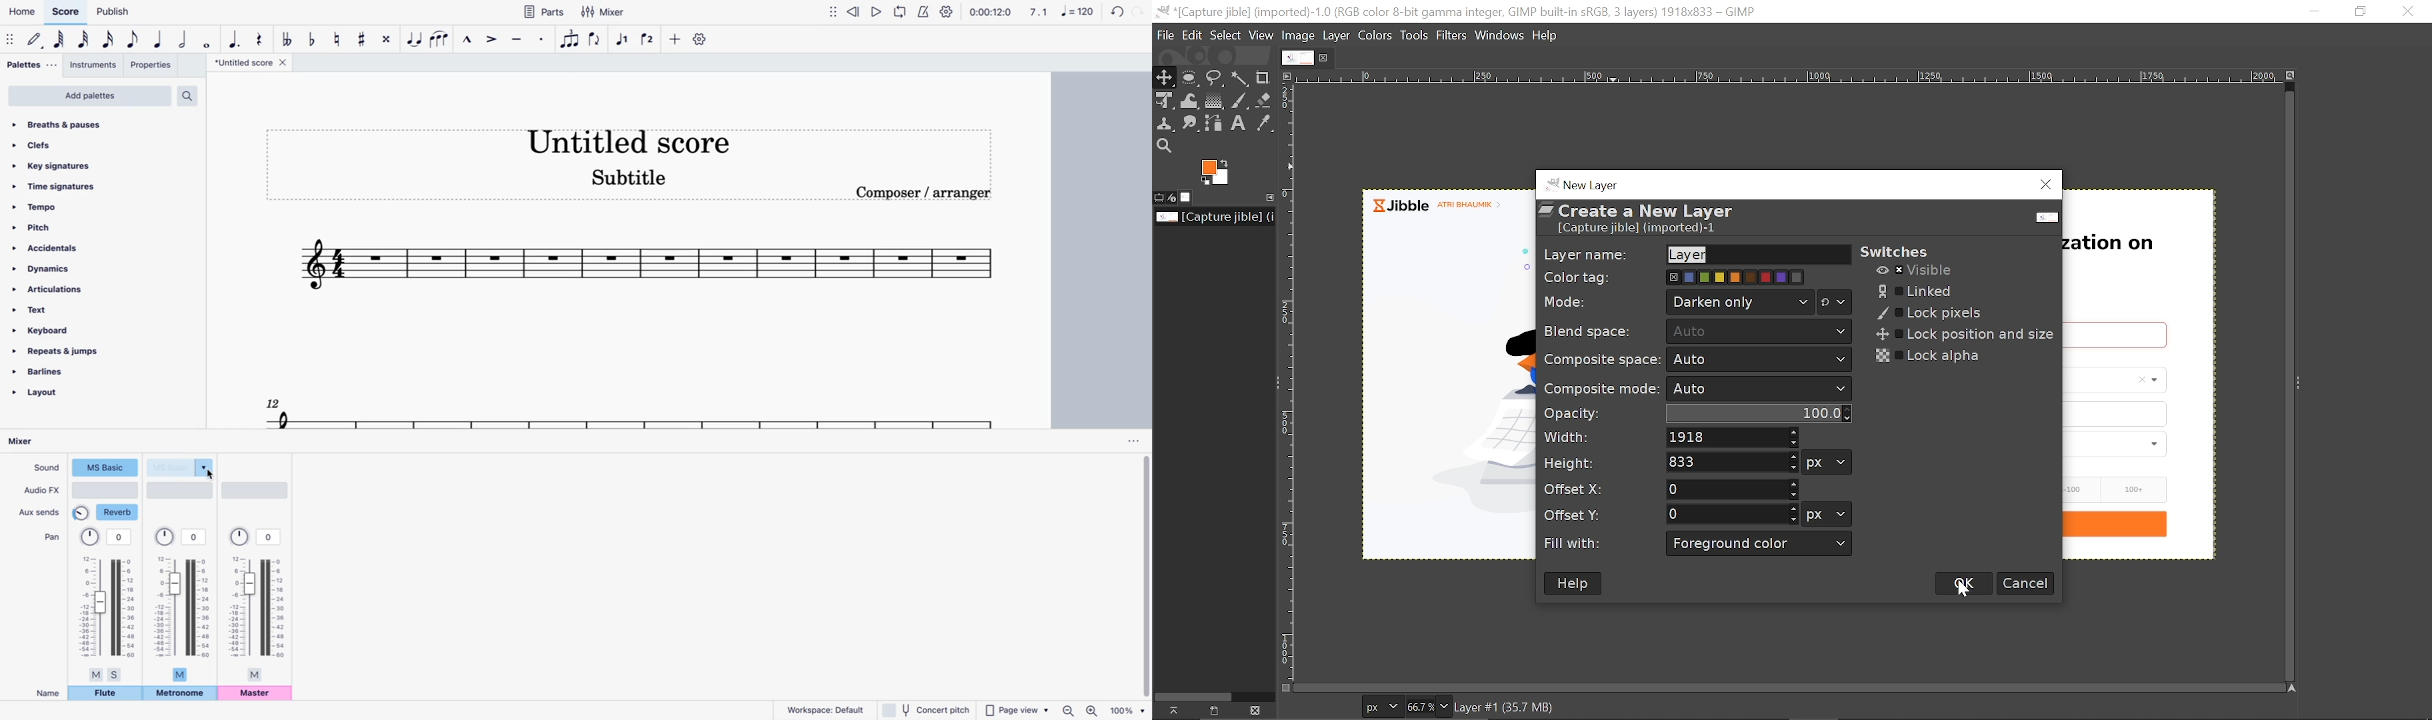 The height and width of the screenshot is (728, 2436). I want to click on audio type, so click(182, 490).